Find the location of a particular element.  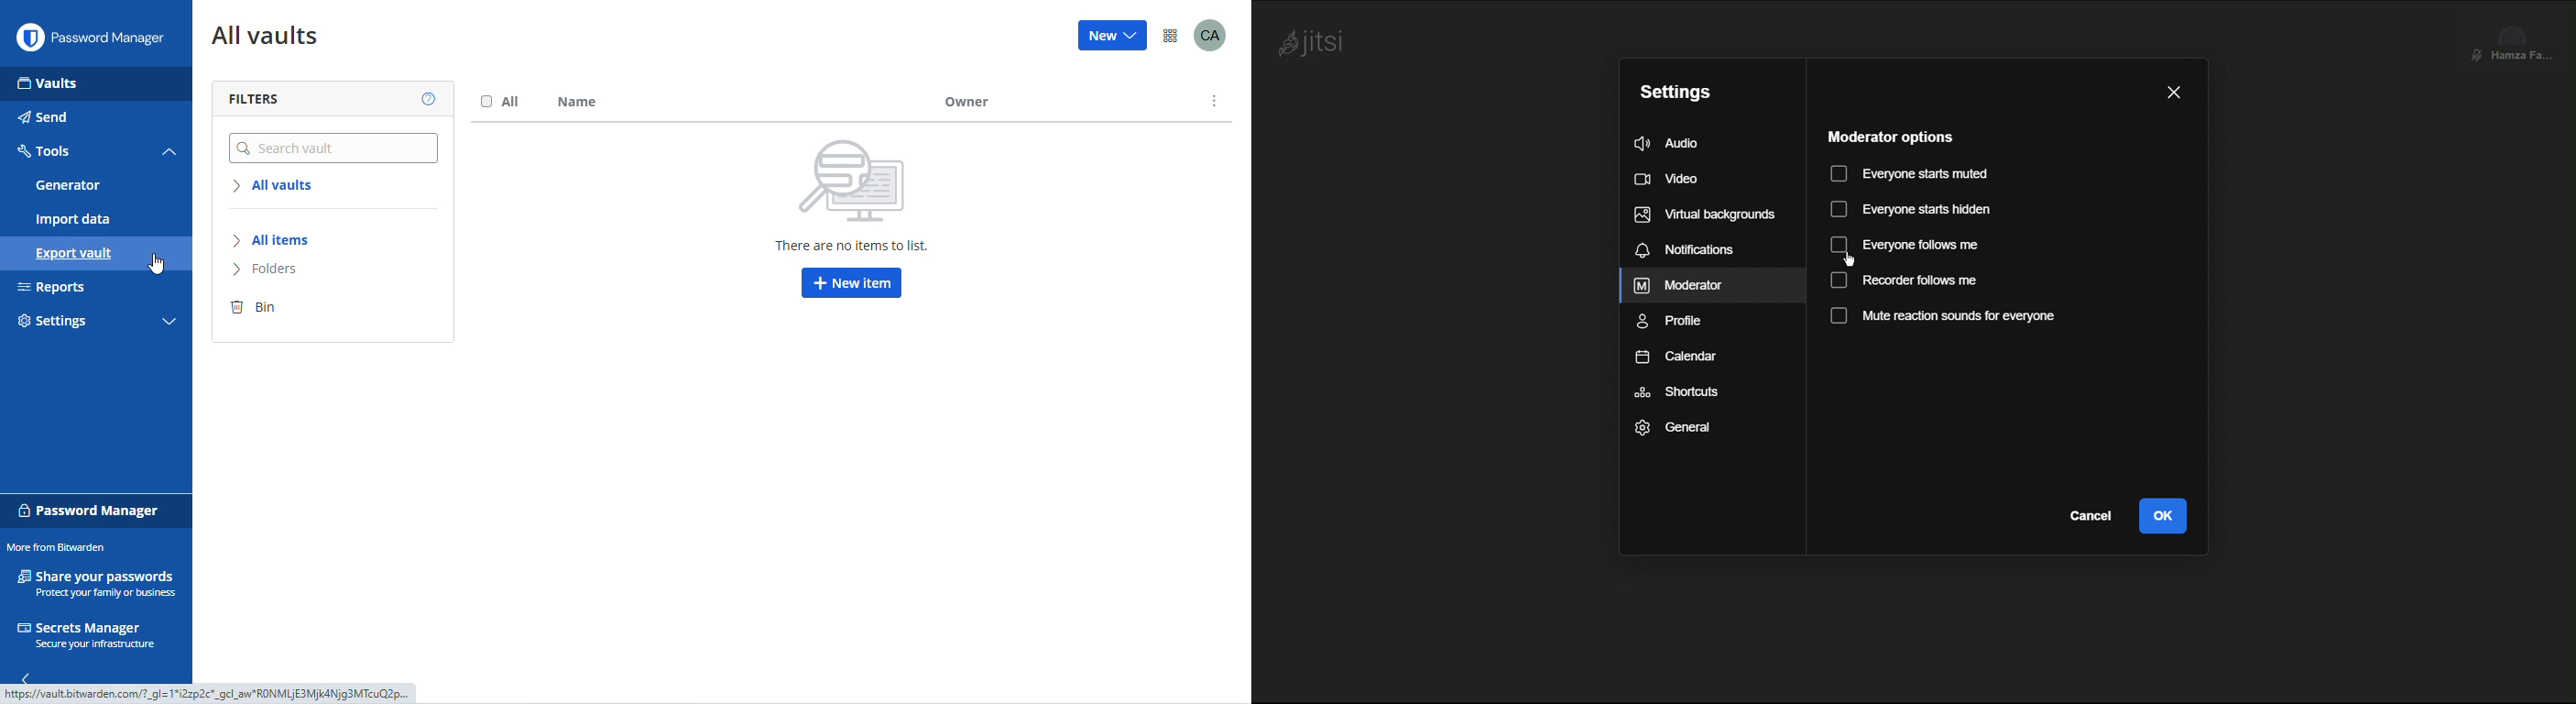

new is located at coordinates (1113, 35).